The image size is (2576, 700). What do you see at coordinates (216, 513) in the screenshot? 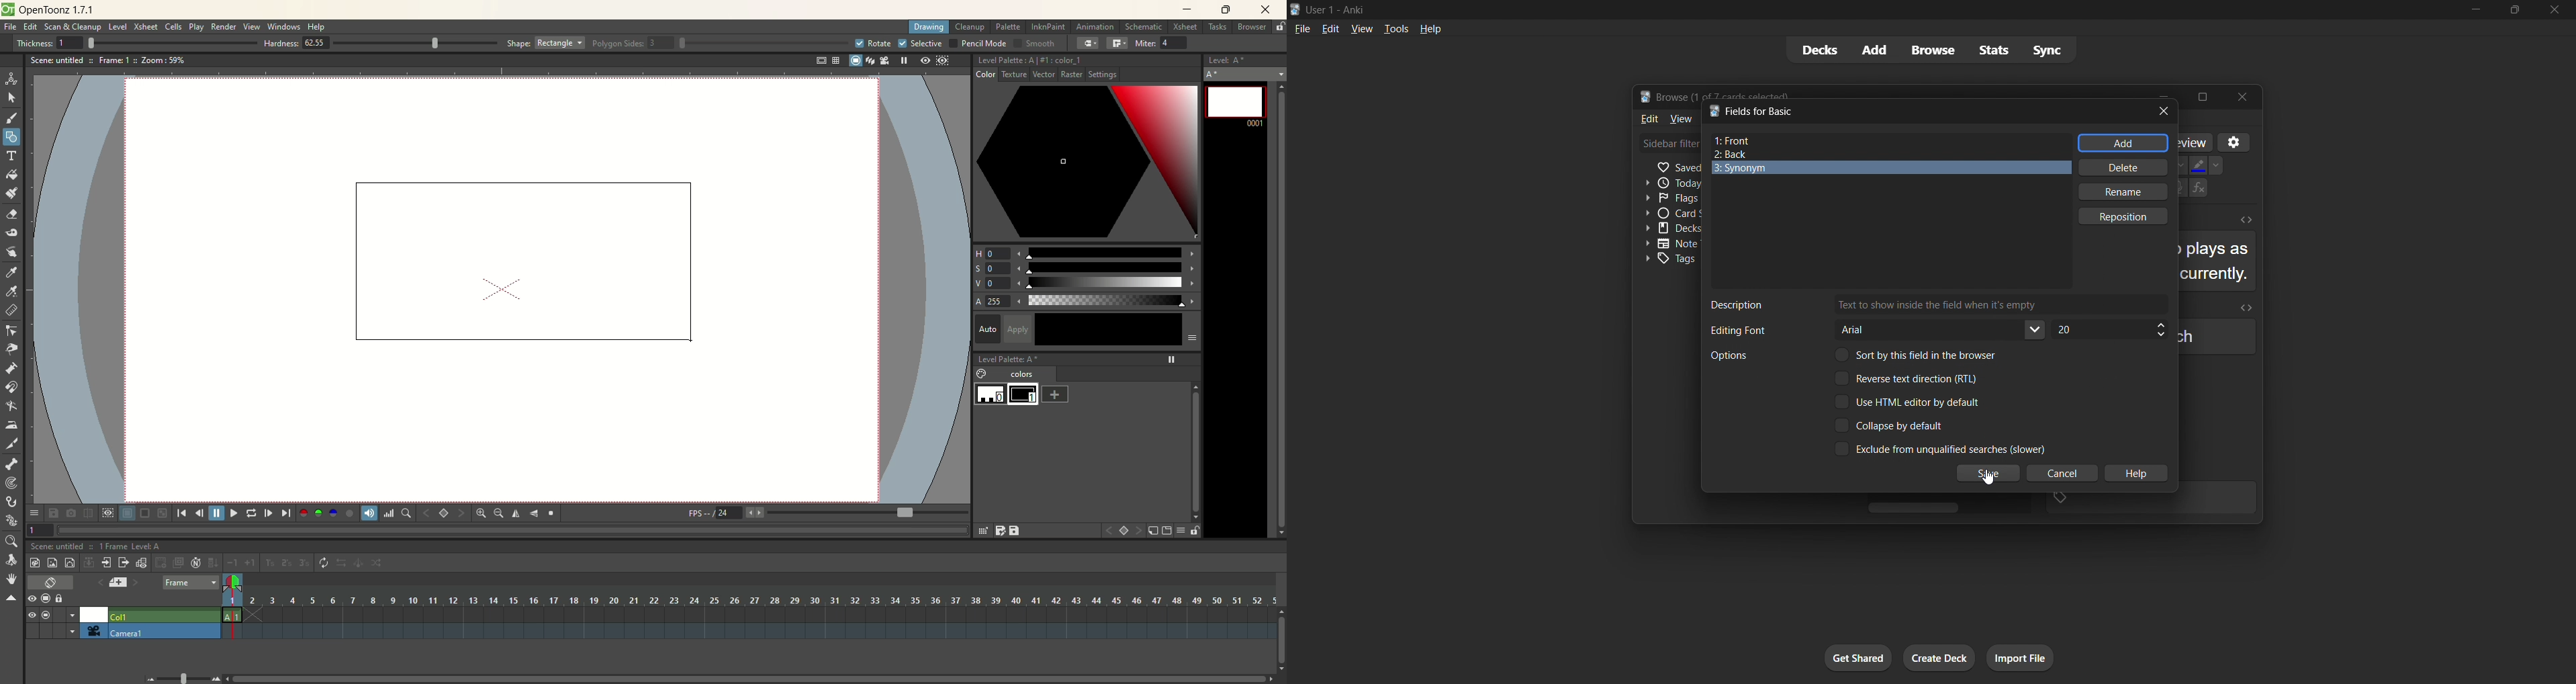
I see `pause` at bounding box center [216, 513].